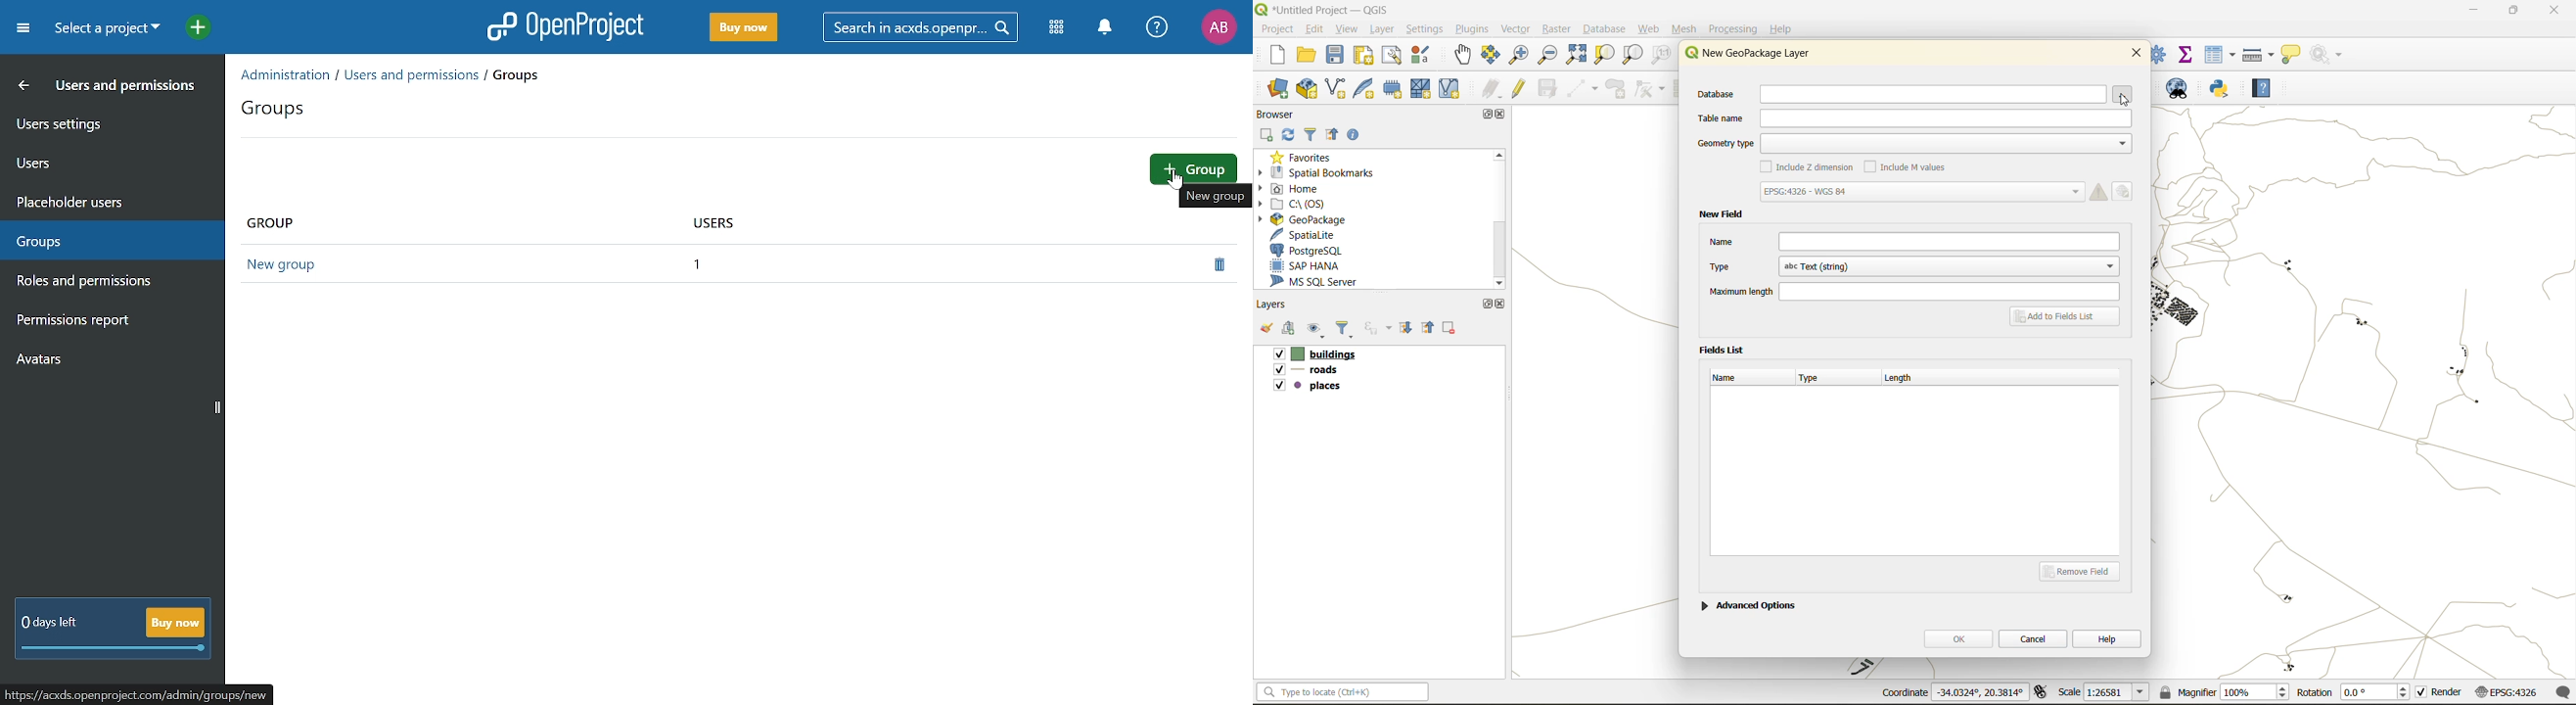 The width and height of the screenshot is (2576, 728). Describe the element at coordinates (1394, 90) in the screenshot. I see `temporary scratch layer` at that location.